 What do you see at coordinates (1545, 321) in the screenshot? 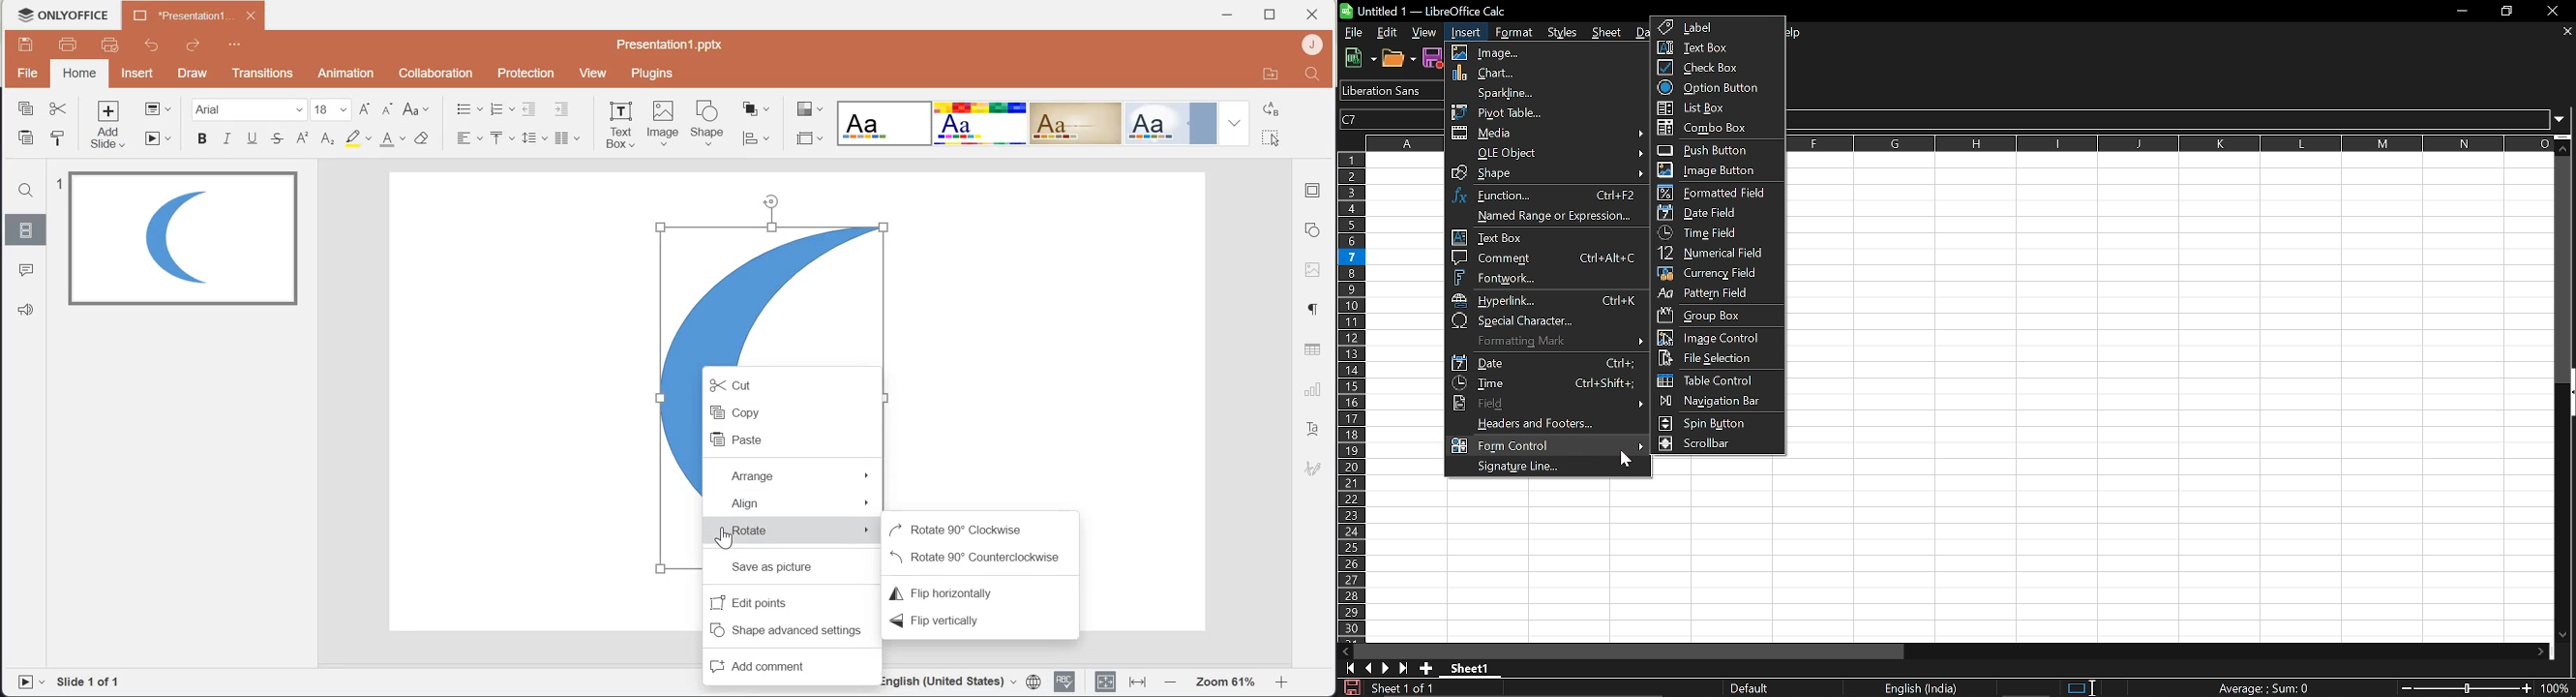
I see `Special charcter` at bounding box center [1545, 321].